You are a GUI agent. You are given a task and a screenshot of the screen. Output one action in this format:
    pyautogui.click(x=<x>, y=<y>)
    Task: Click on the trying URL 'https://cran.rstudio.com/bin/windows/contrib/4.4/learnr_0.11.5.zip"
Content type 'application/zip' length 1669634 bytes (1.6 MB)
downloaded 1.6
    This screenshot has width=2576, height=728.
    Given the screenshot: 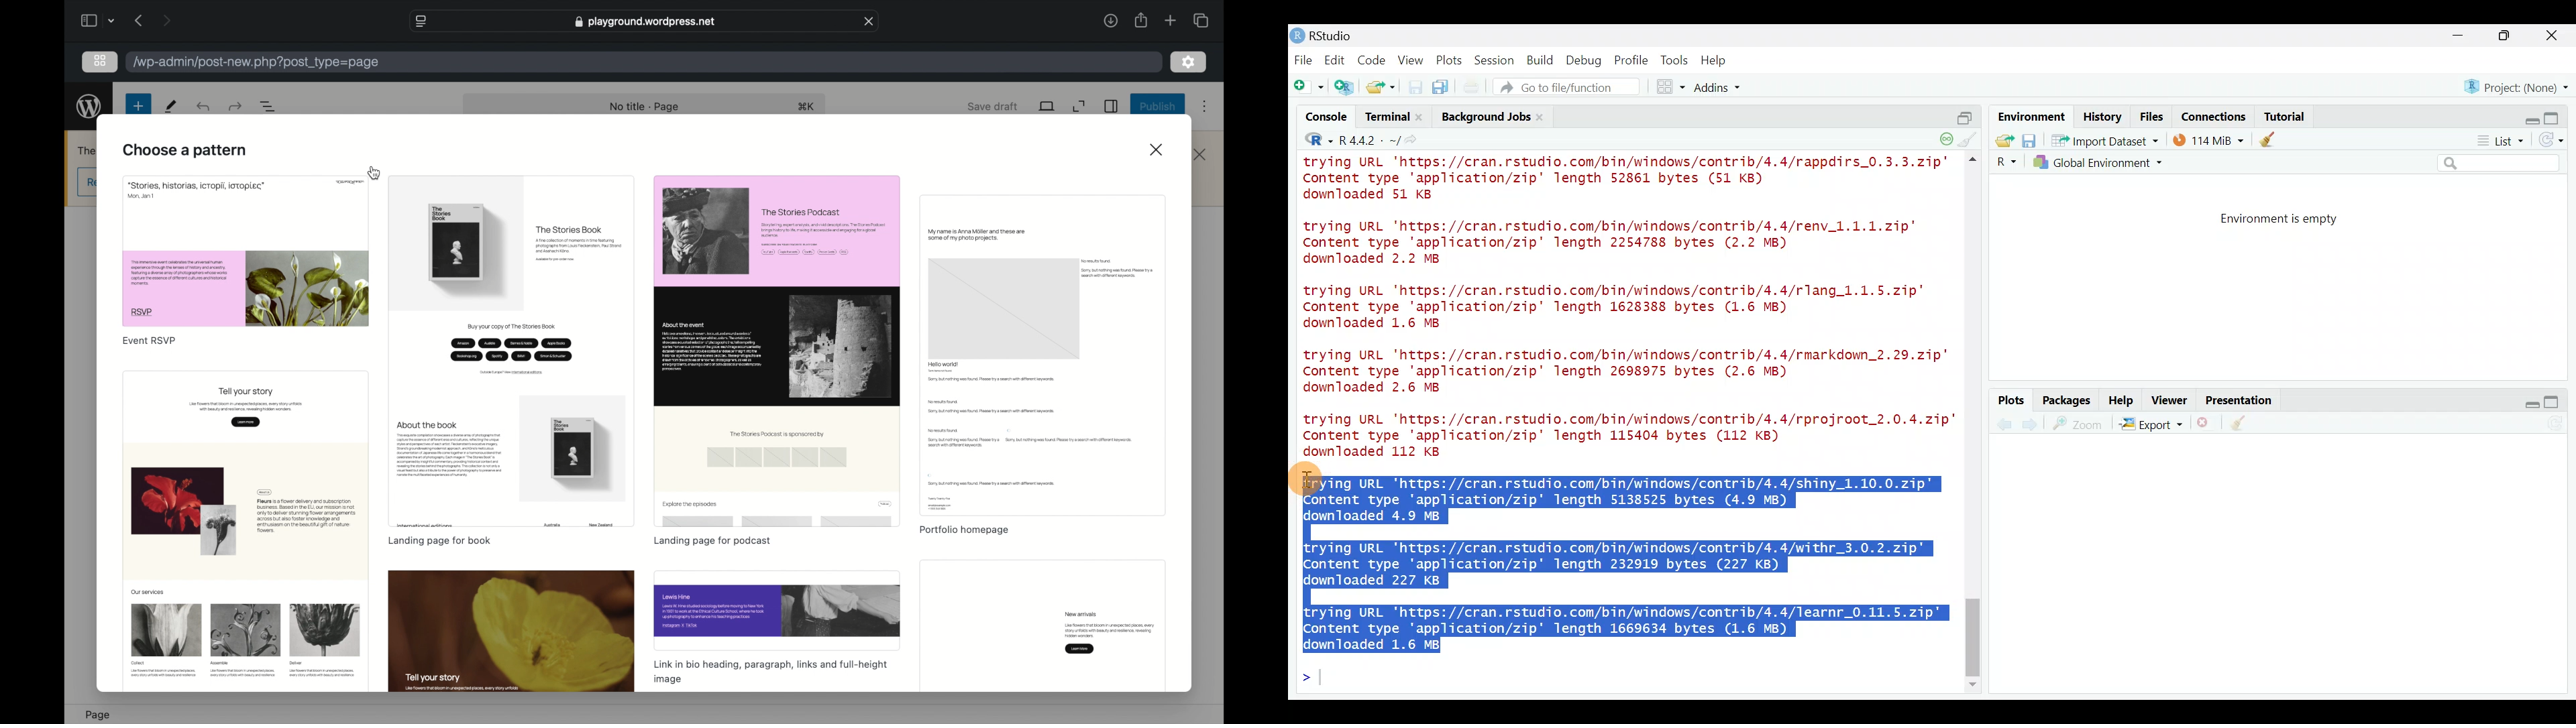 What is the action you would take?
    pyautogui.click(x=1627, y=625)
    